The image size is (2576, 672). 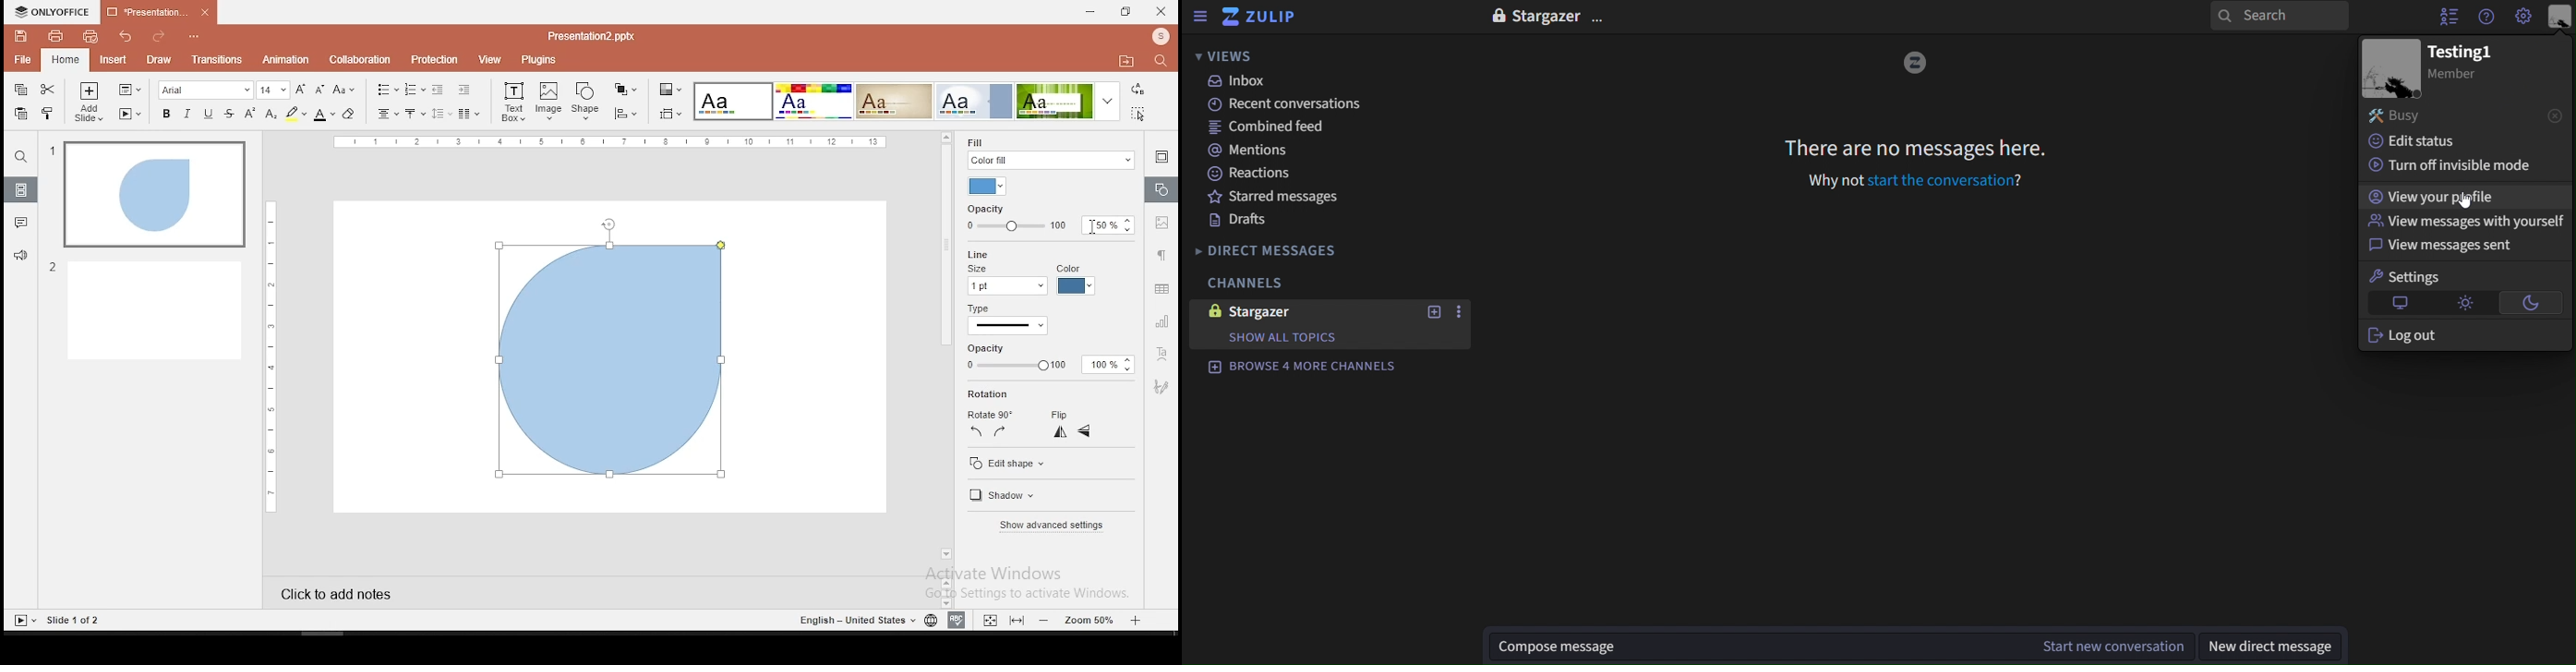 What do you see at coordinates (623, 90) in the screenshot?
I see `arrange objects` at bounding box center [623, 90].